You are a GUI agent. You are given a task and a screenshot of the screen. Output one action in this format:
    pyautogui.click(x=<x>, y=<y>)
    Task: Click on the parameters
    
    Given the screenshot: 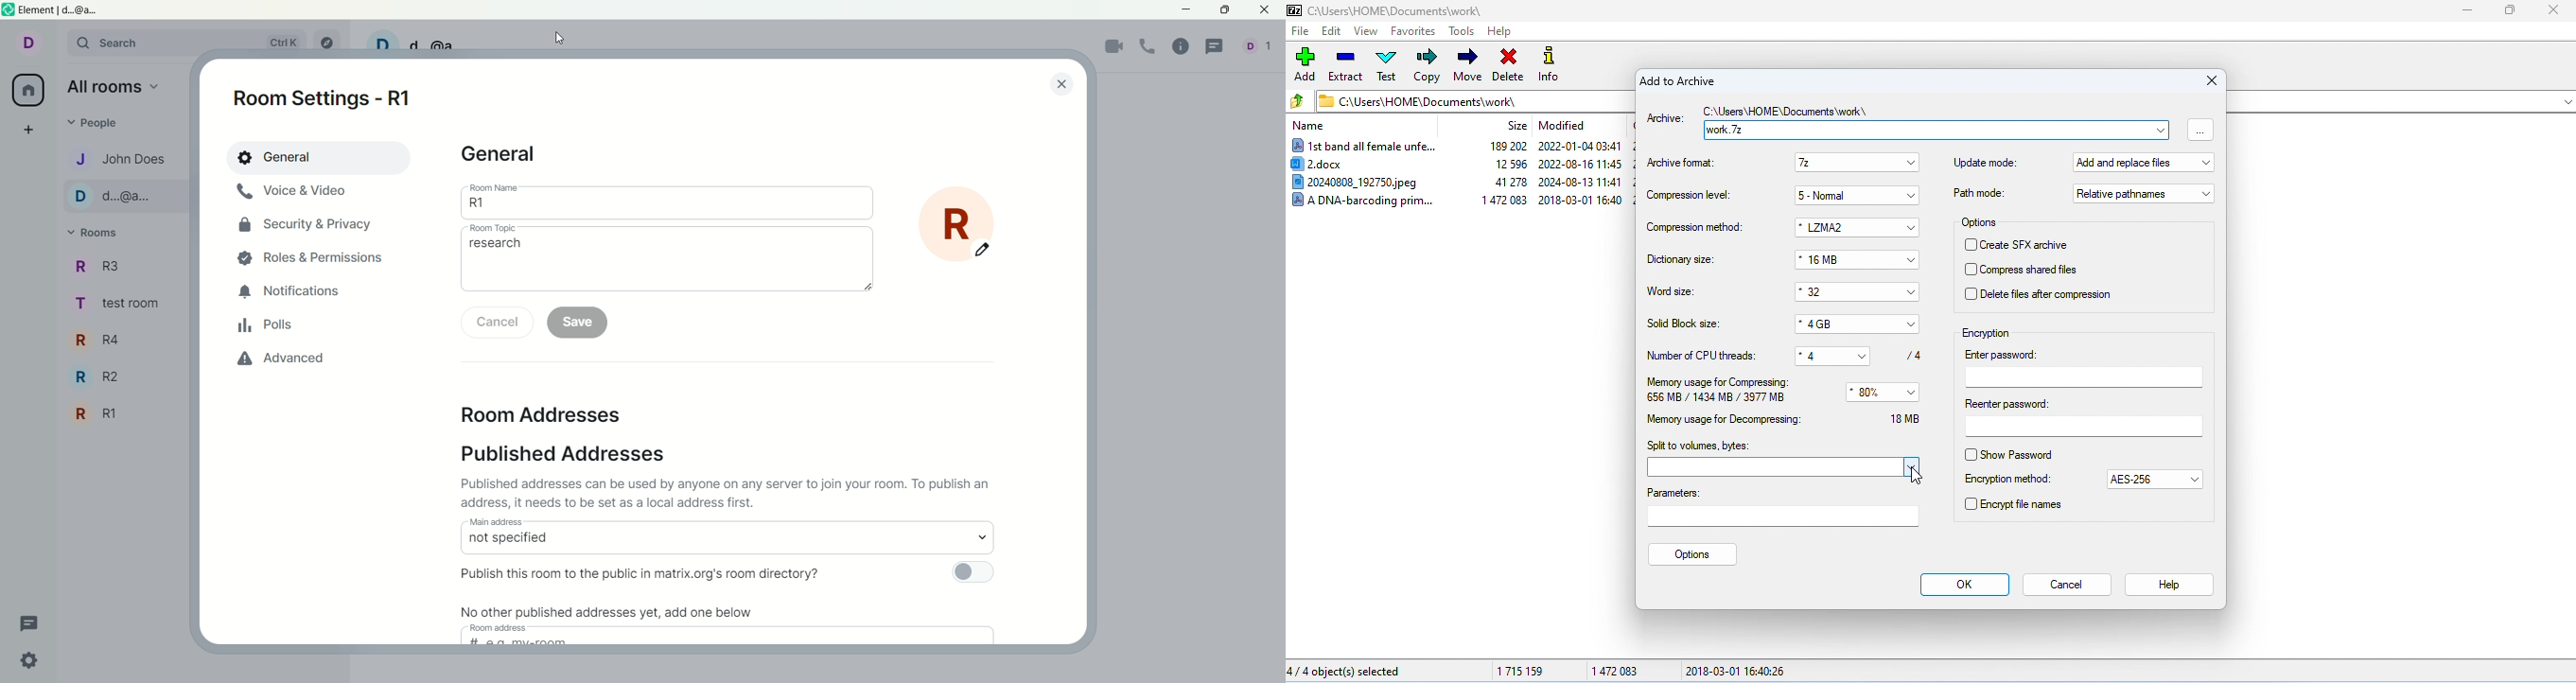 What is the action you would take?
    pyautogui.click(x=1784, y=508)
    